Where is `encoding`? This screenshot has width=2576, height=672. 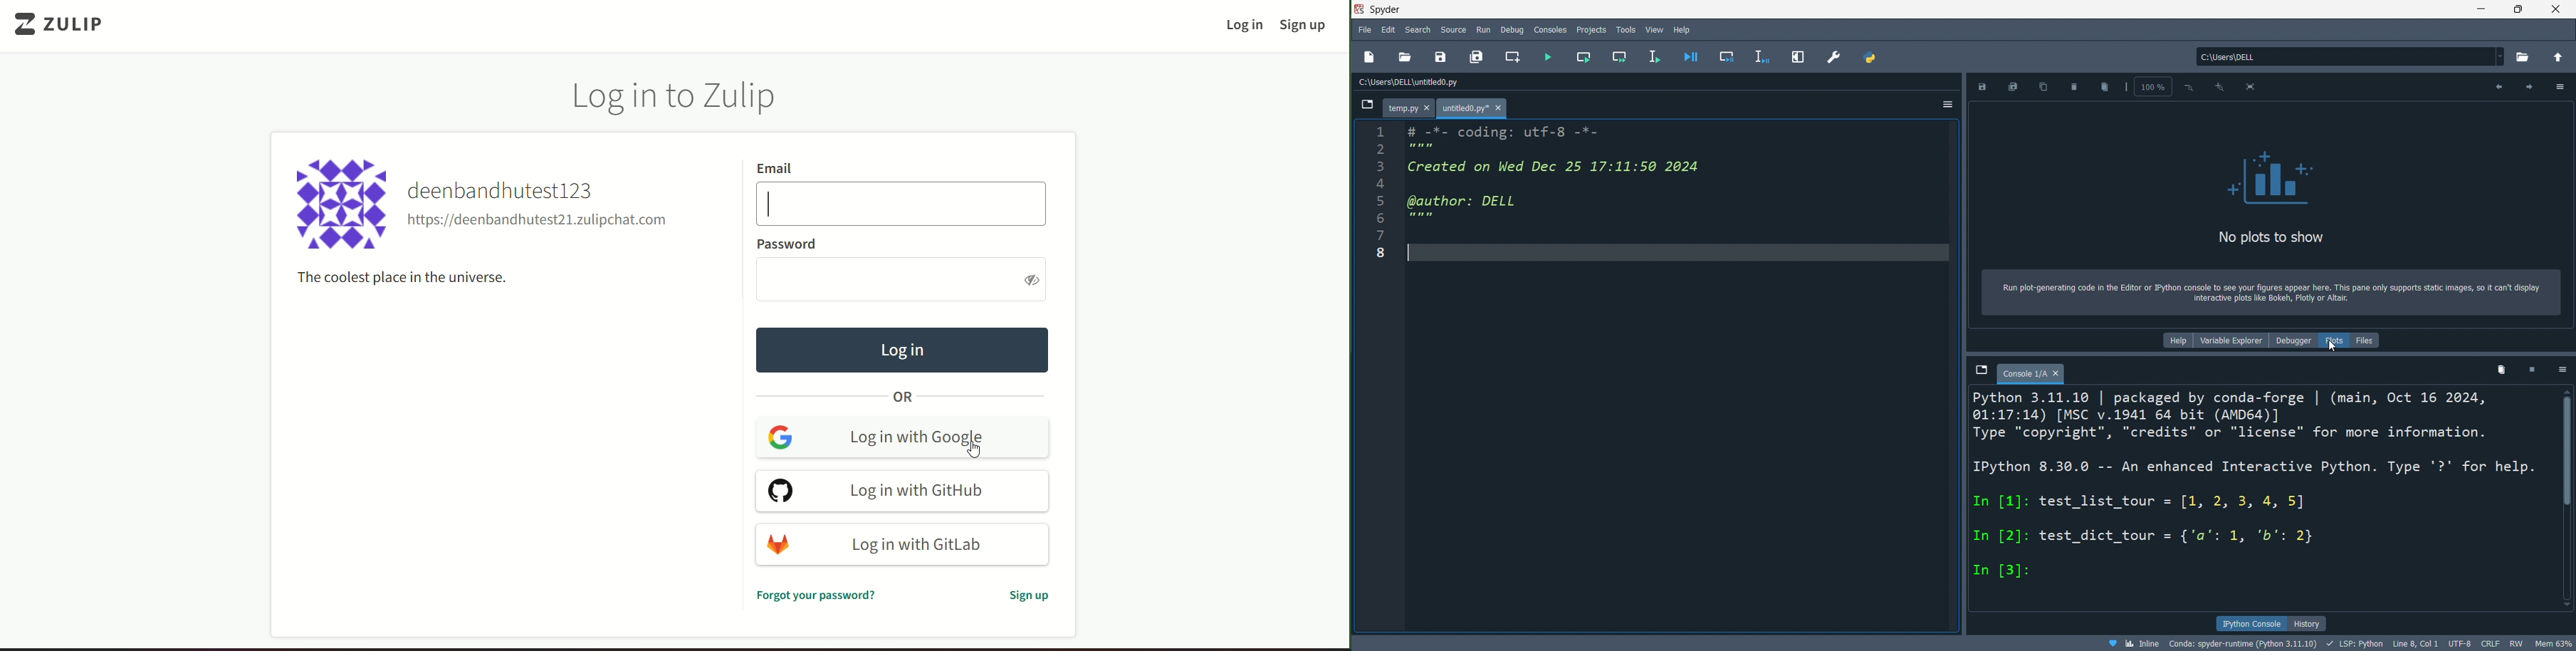
encoding is located at coordinates (2458, 642).